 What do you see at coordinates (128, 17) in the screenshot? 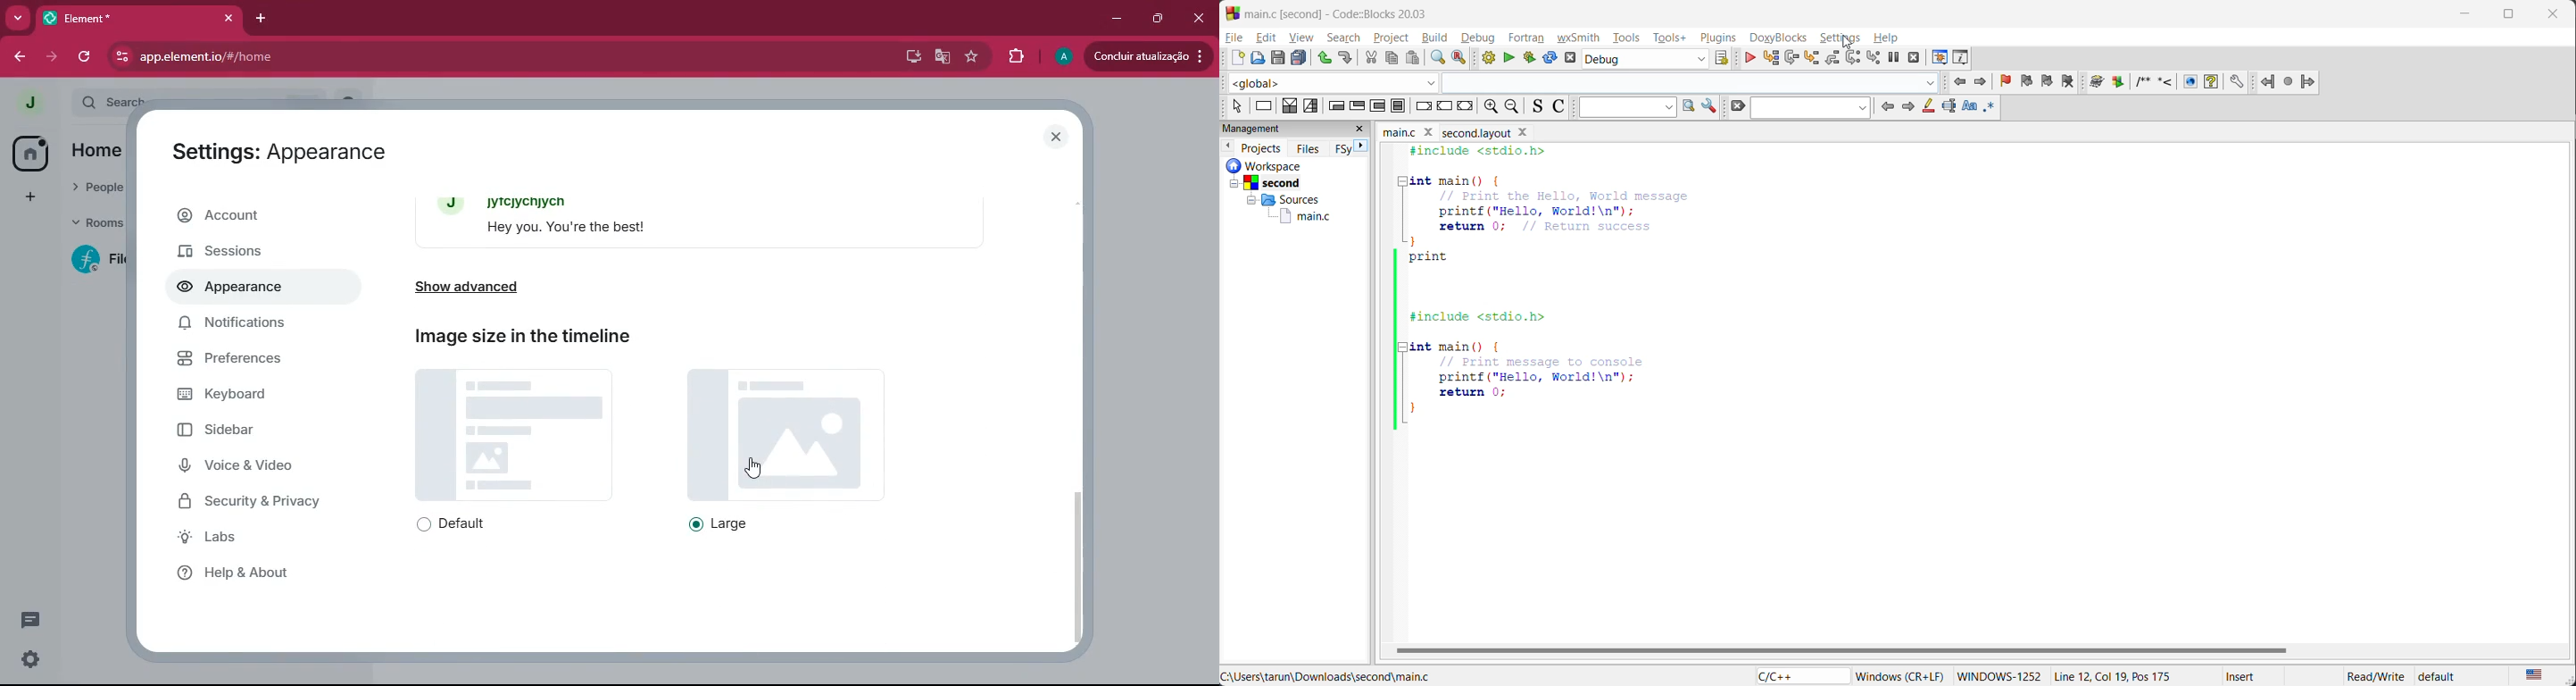
I see `Element*` at bounding box center [128, 17].